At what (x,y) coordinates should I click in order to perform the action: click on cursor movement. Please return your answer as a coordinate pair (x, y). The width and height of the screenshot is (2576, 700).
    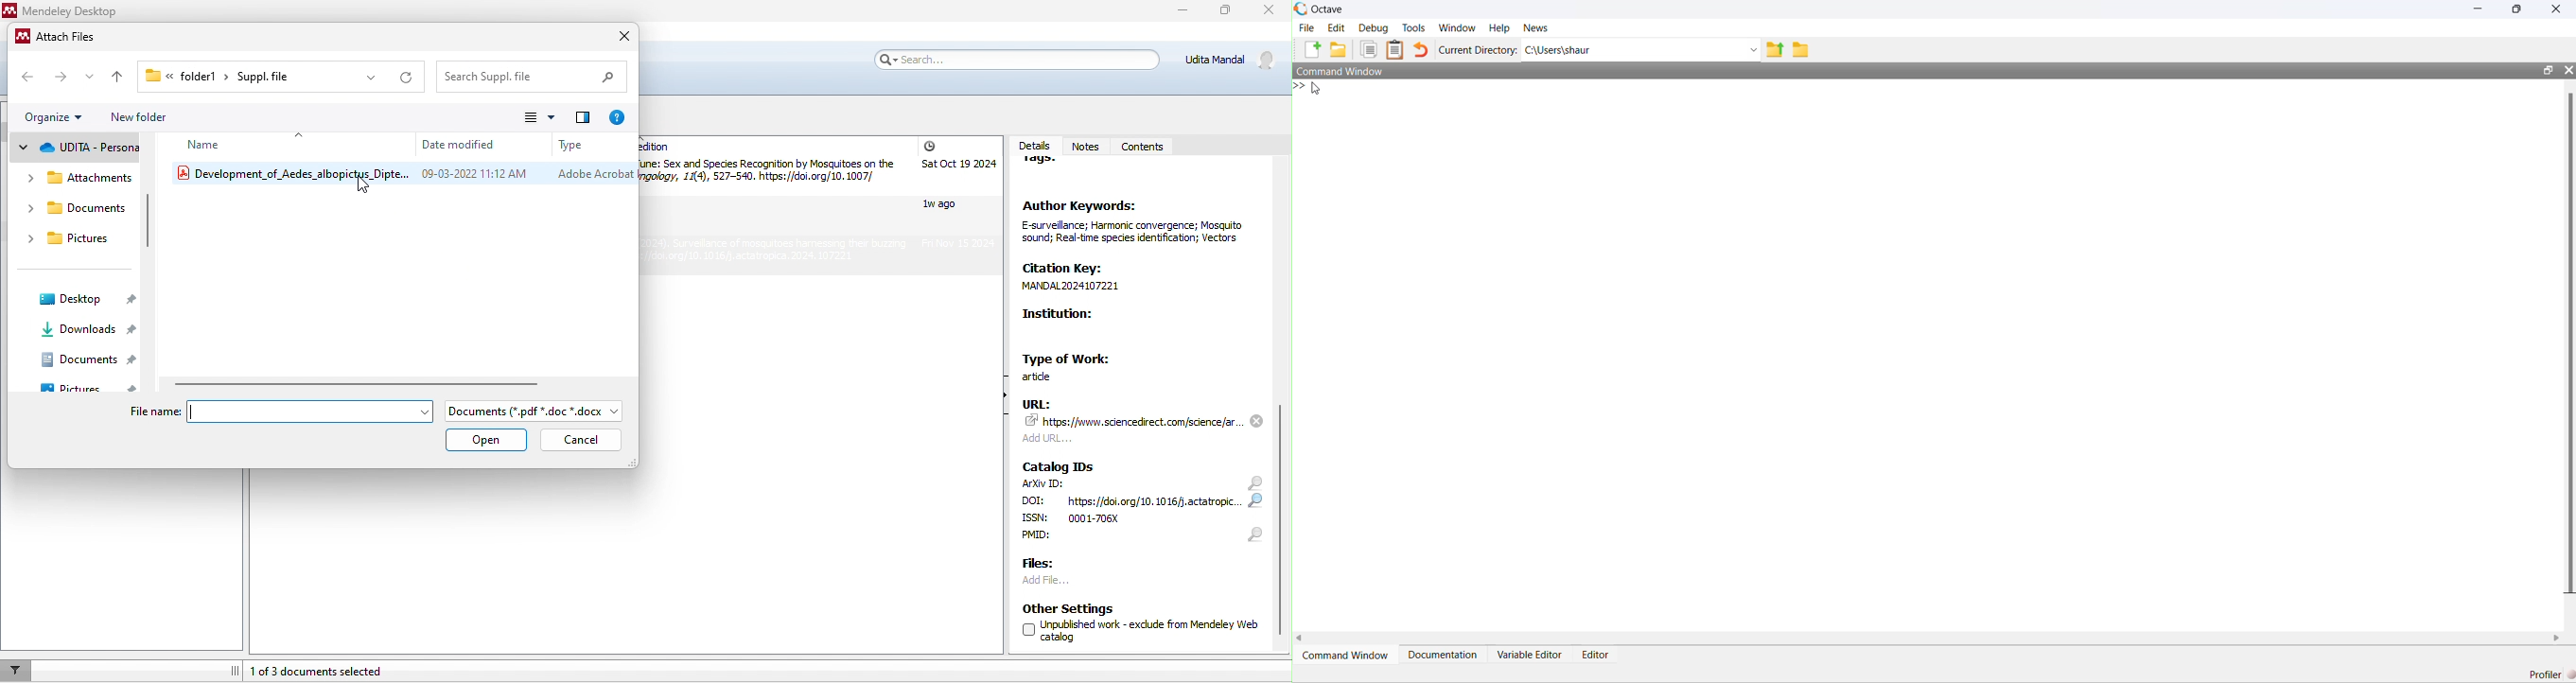
    Looking at the image, I should click on (377, 194).